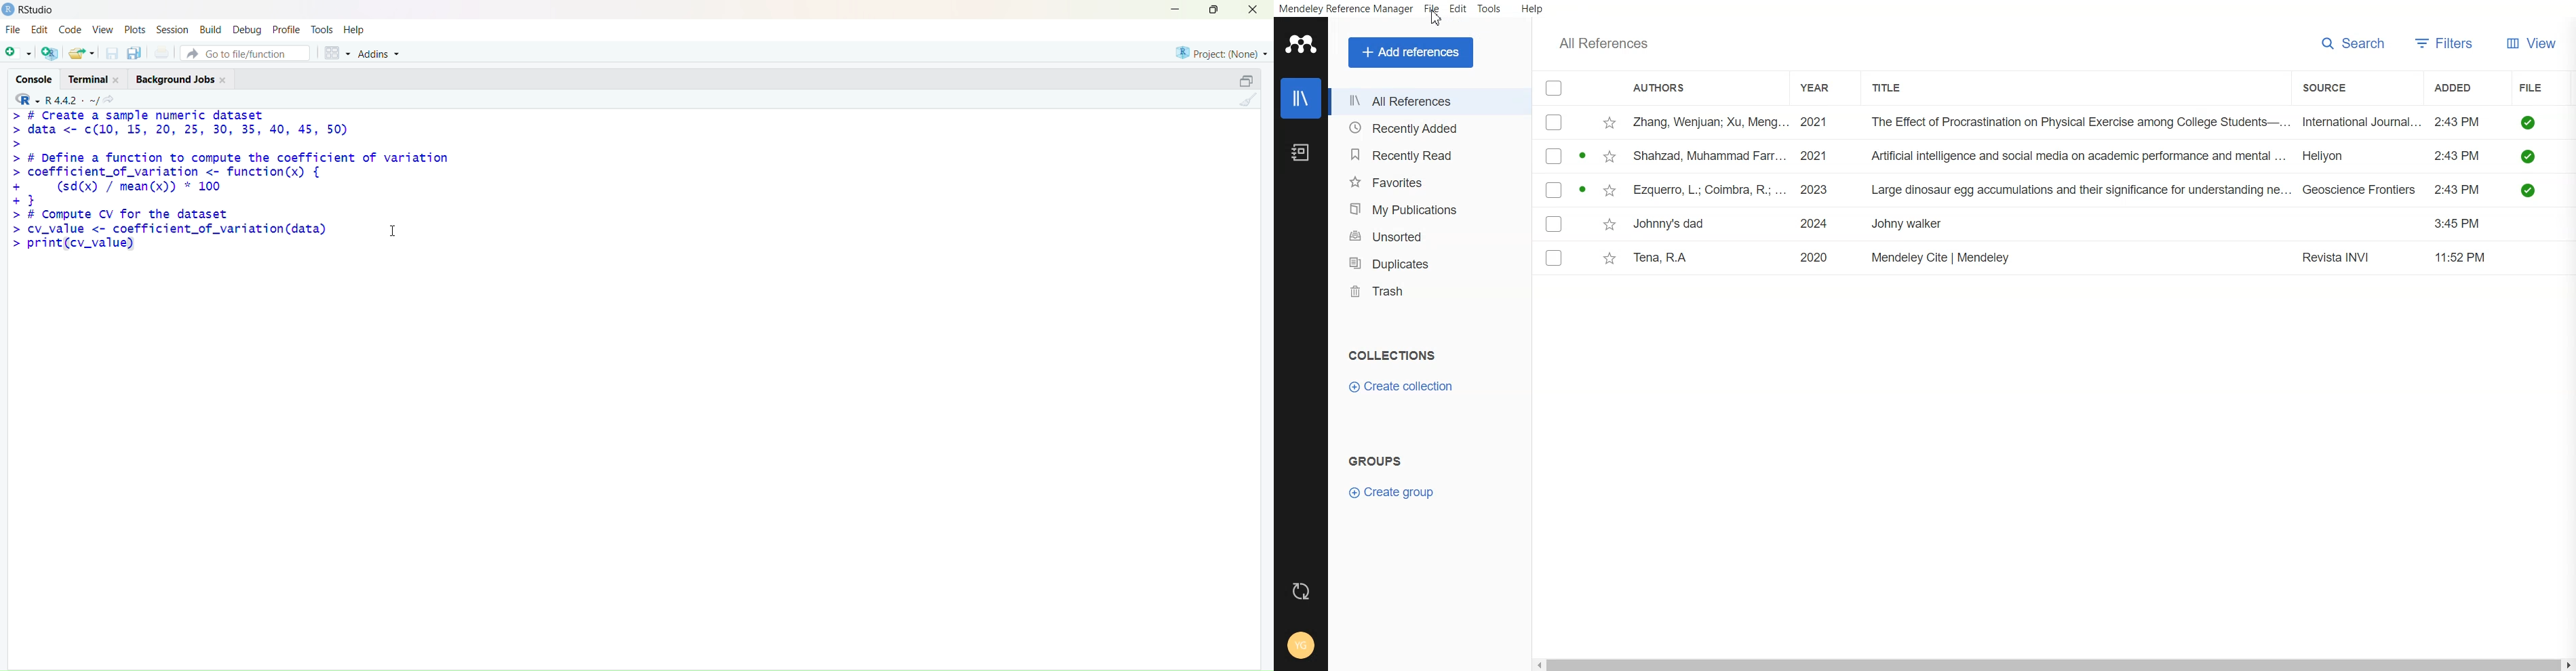 The height and width of the screenshot is (672, 2576). What do you see at coordinates (1426, 290) in the screenshot?
I see `Trash` at bounding box center [1426, 290].